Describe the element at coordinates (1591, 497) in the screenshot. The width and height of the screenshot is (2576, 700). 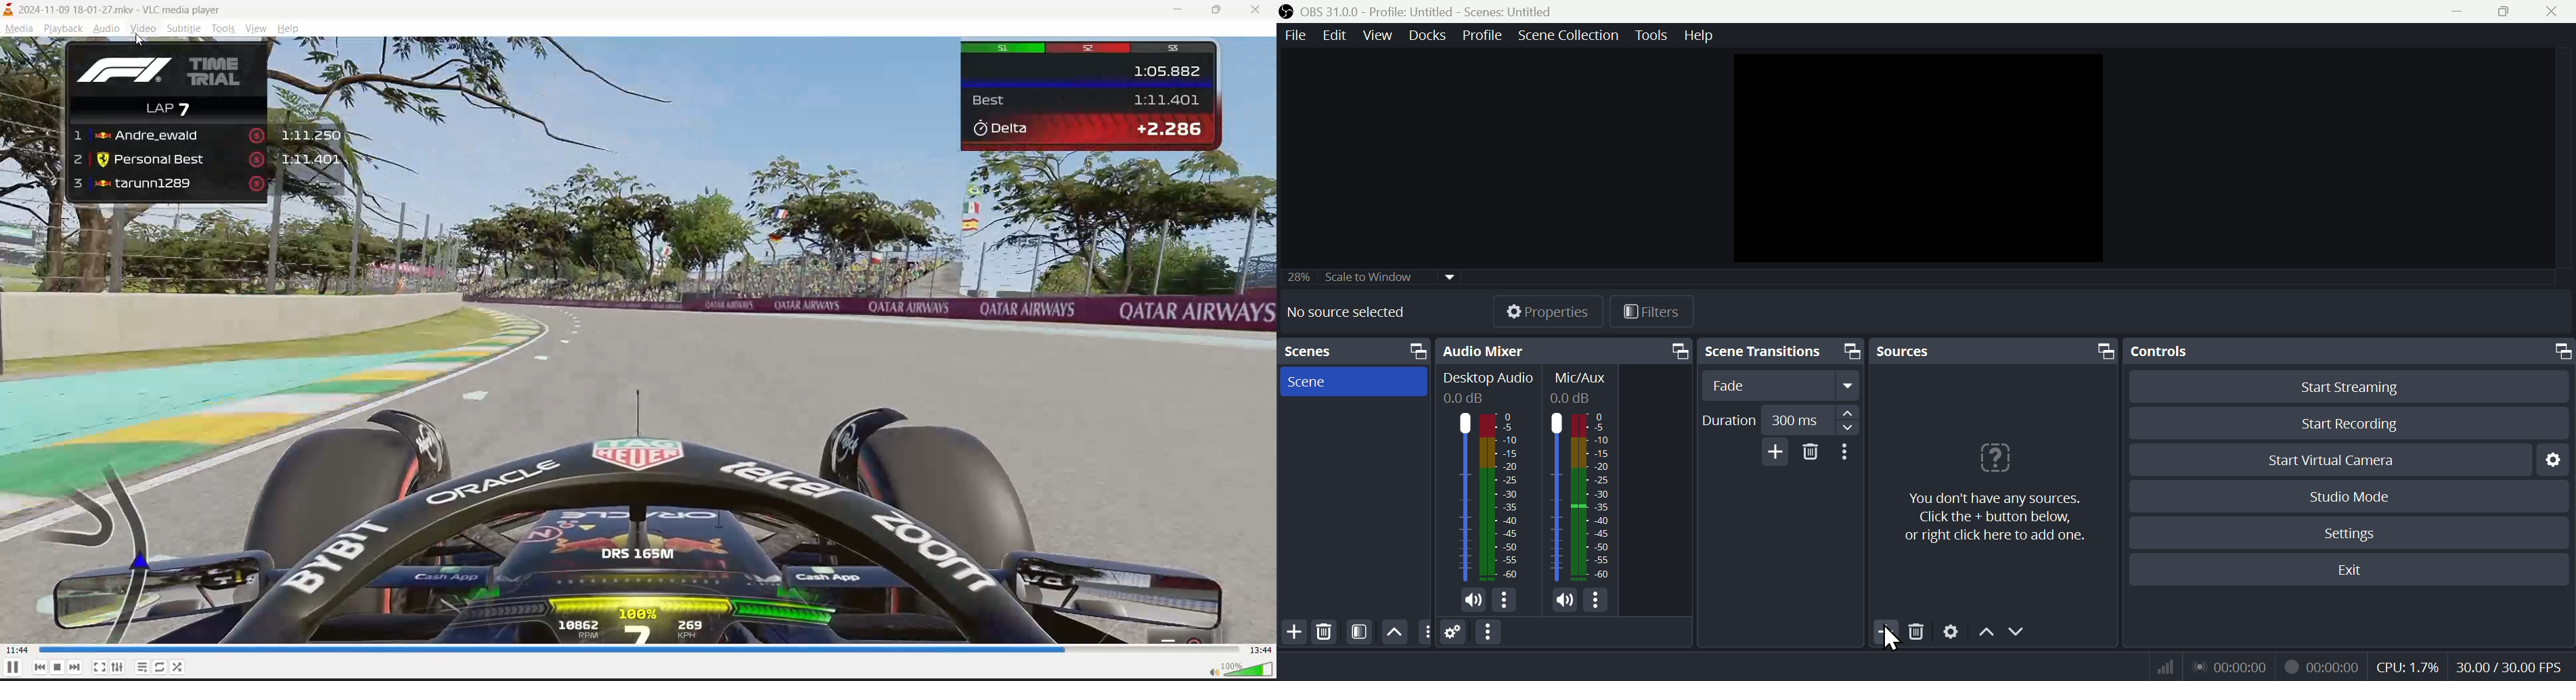
I see `Mic/Aux` at that location.